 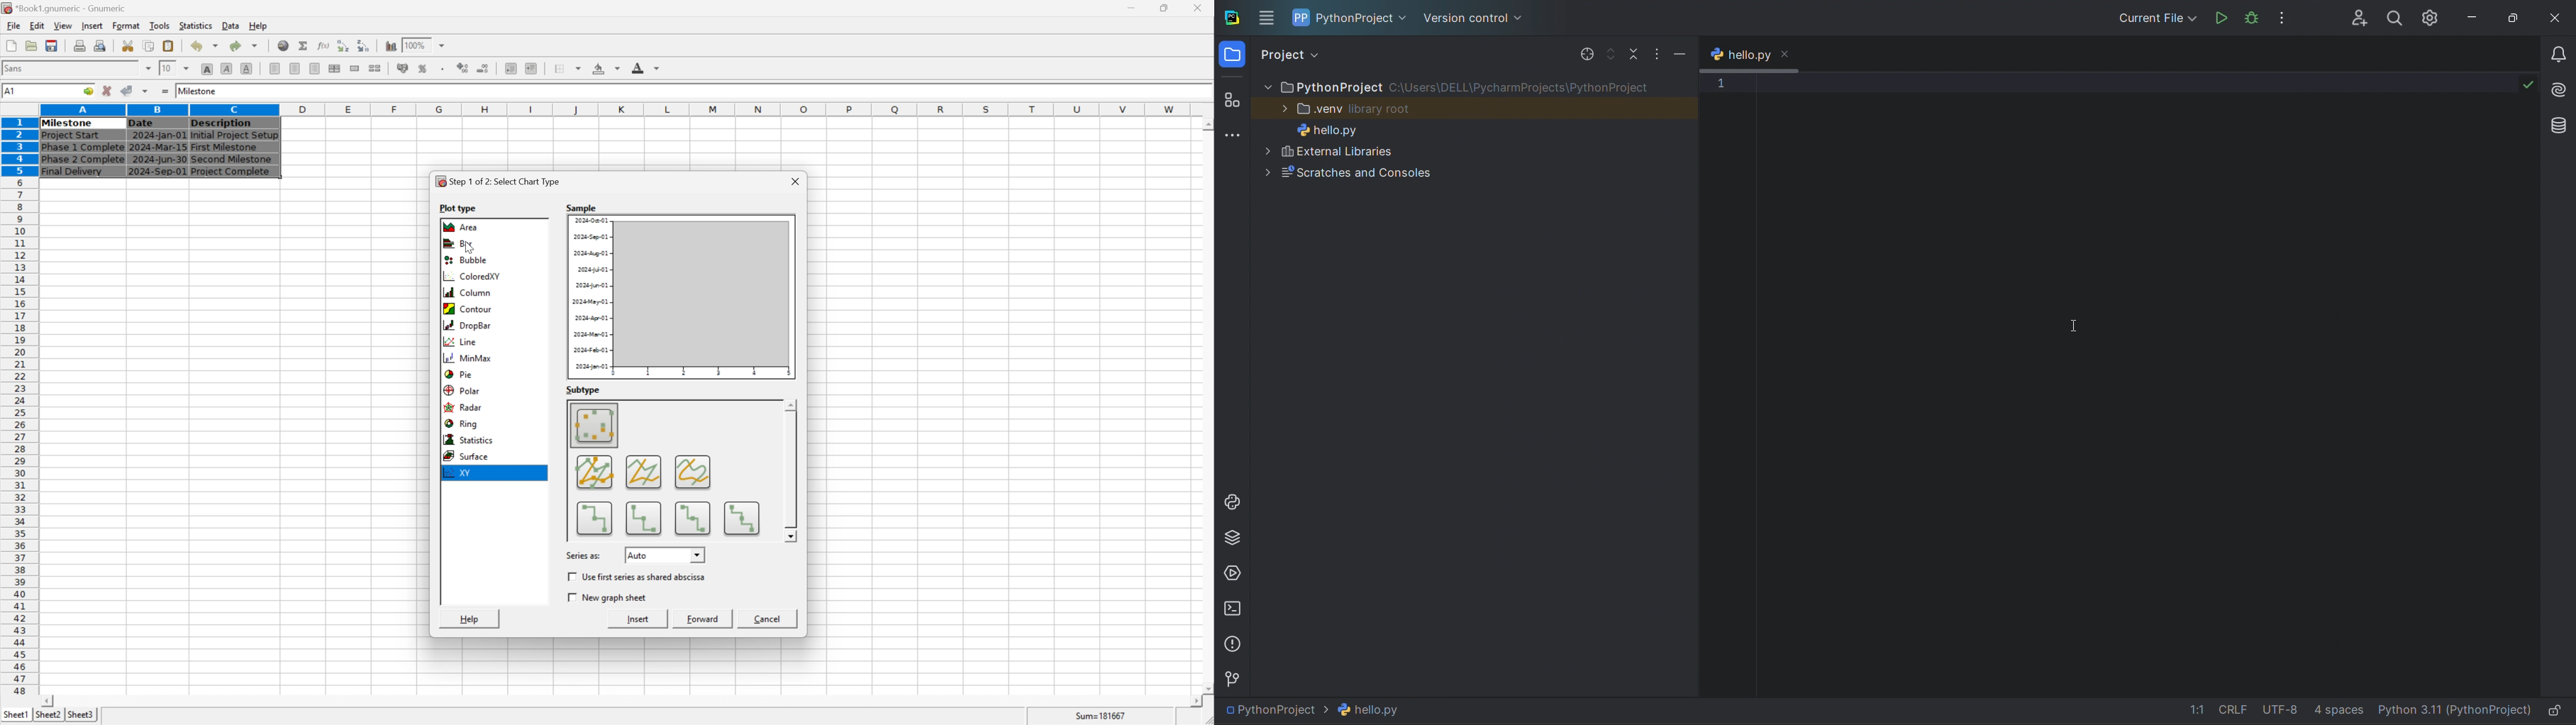 What do you see at coordinates (511, 69) in the screenshot?
I see `decrease indent` at bounding box center [511, 69].